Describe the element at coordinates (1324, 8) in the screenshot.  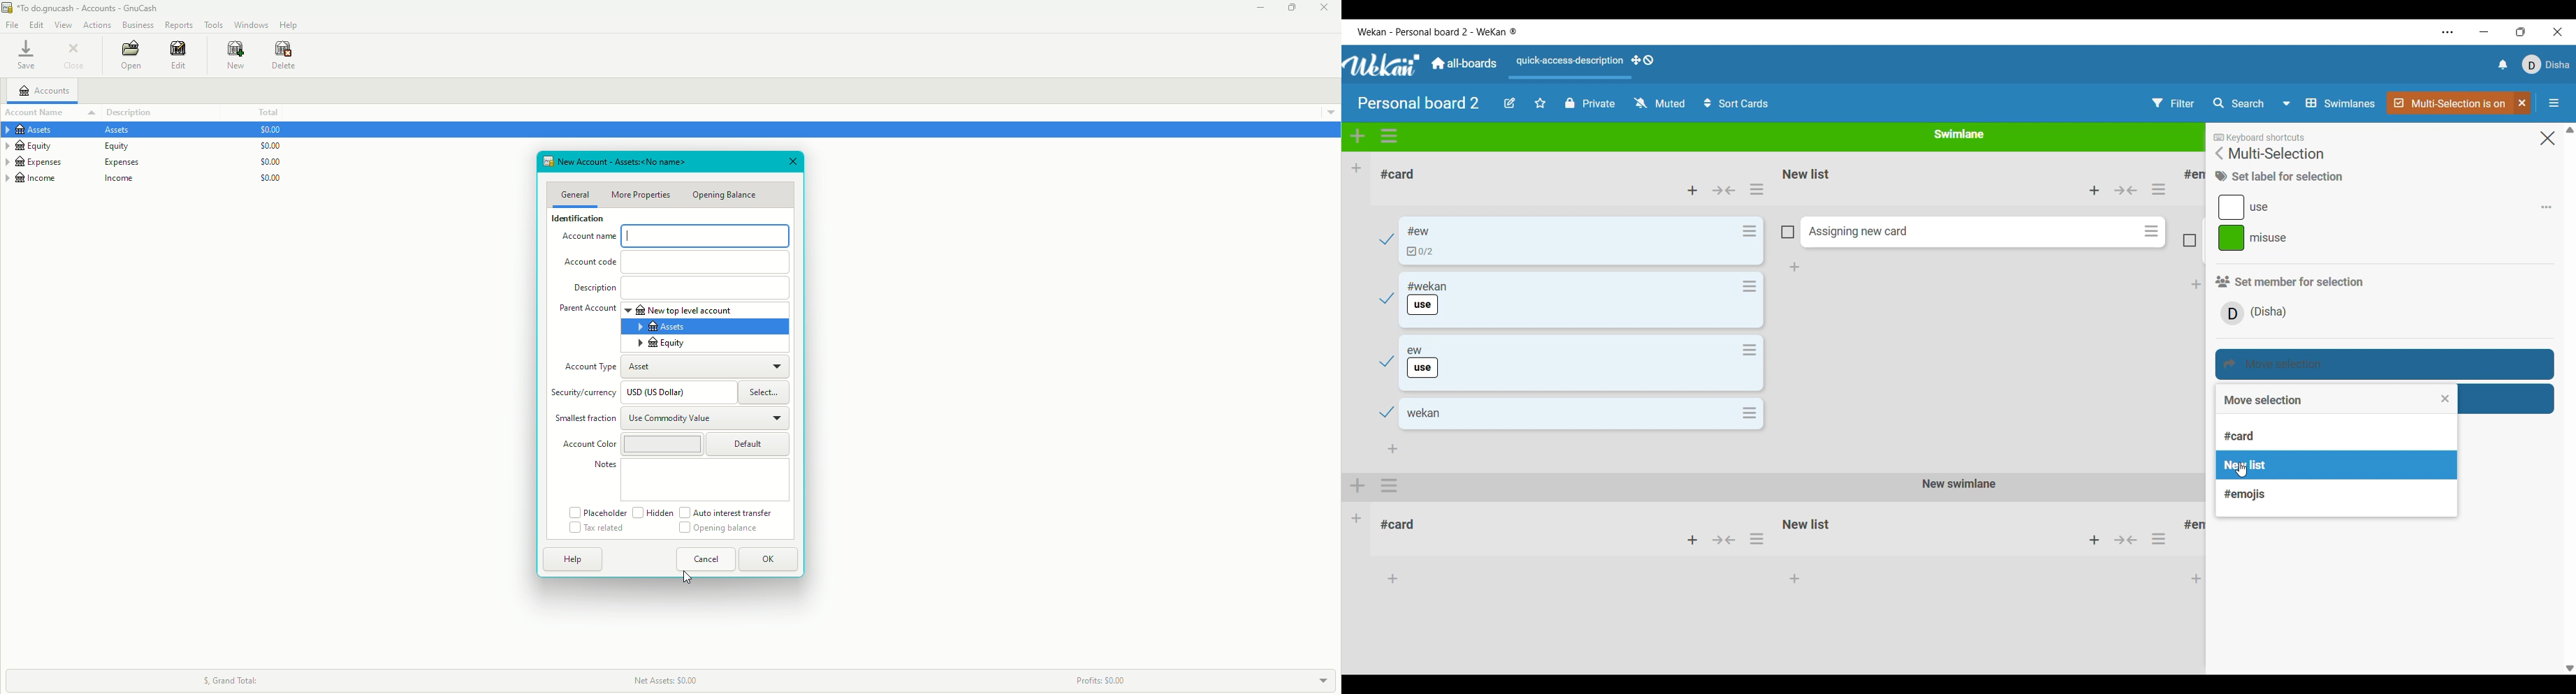
I see `Close` at that location.